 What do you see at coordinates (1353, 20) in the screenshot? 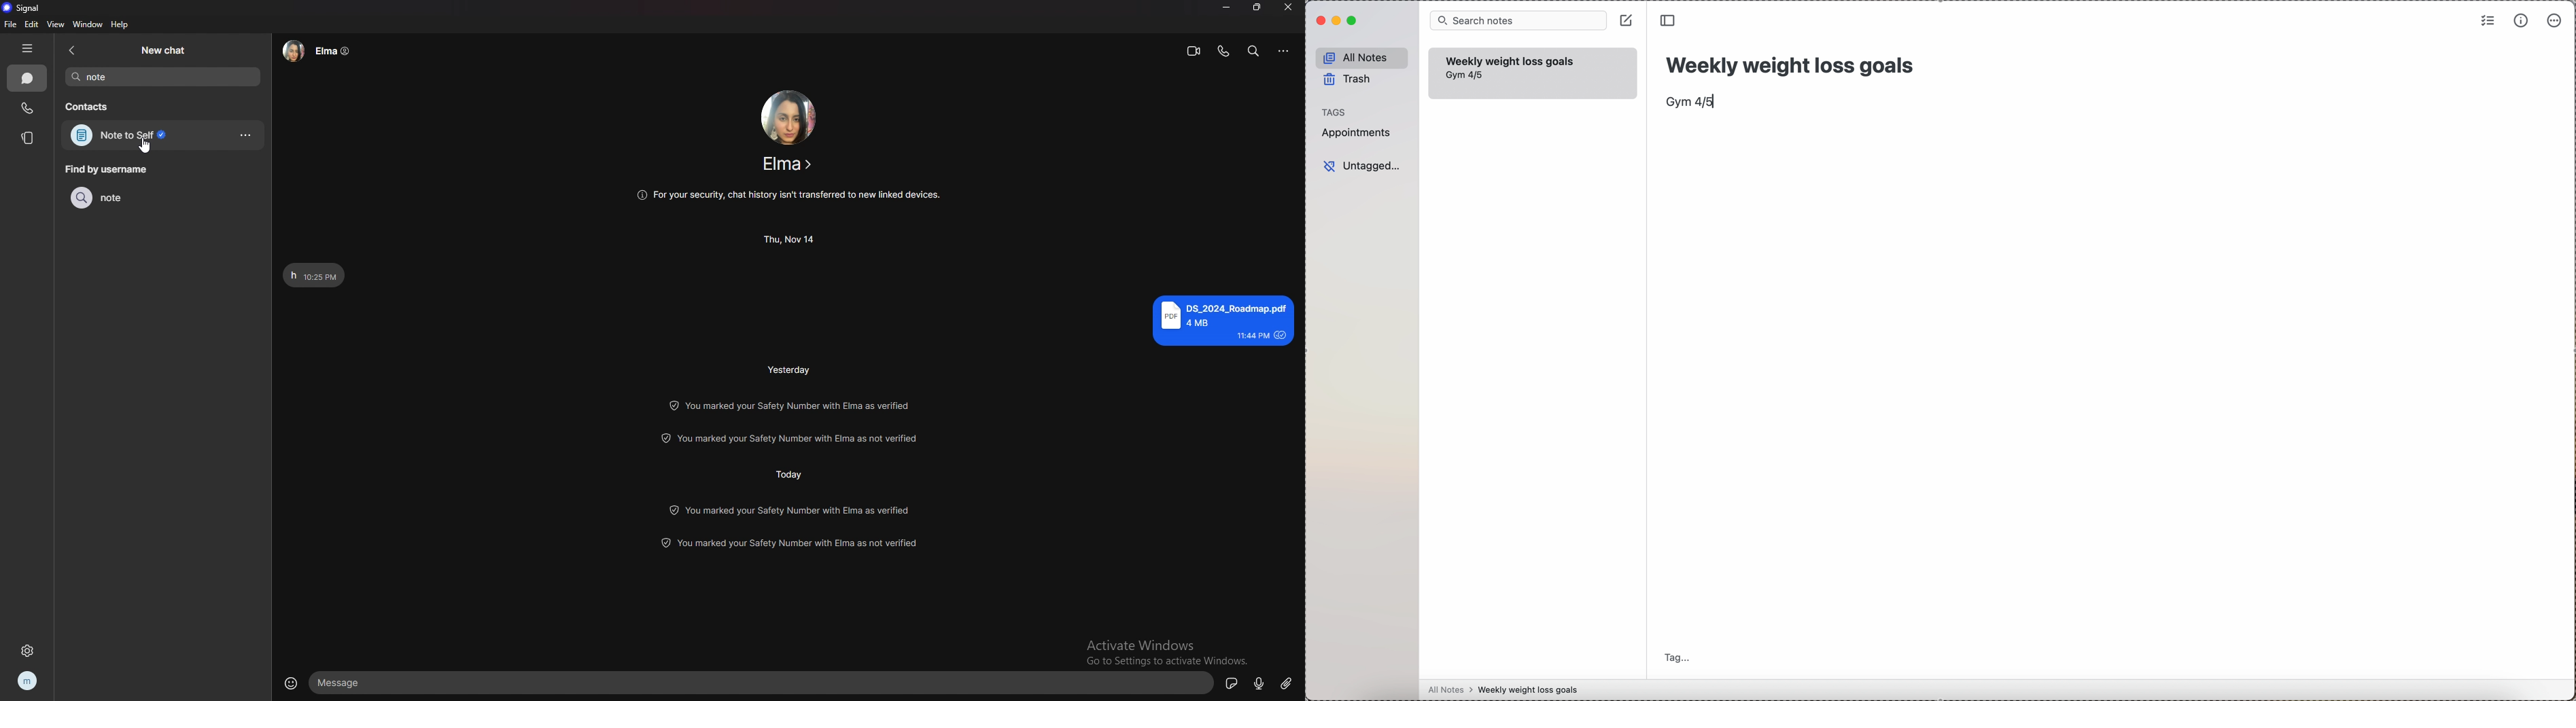
I see `maximize Simplenote` at bounding box center [1353, 20].